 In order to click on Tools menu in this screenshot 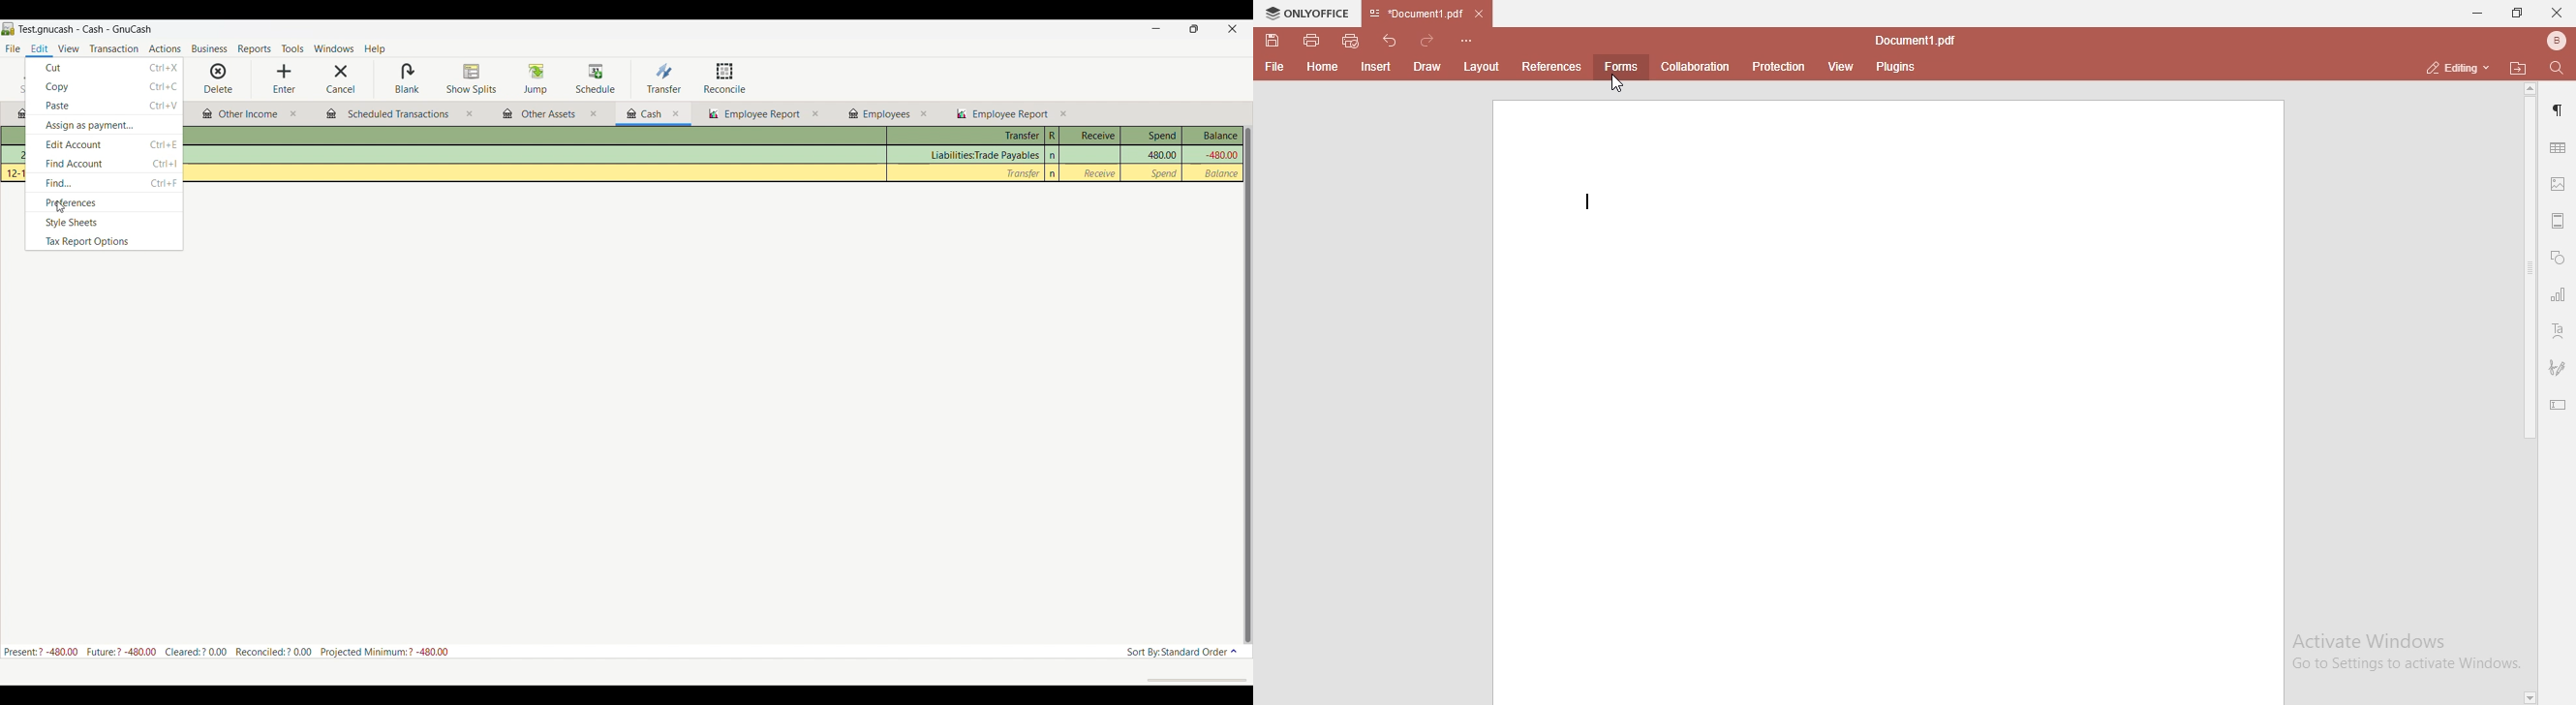, I will do `click(292, 48)`.